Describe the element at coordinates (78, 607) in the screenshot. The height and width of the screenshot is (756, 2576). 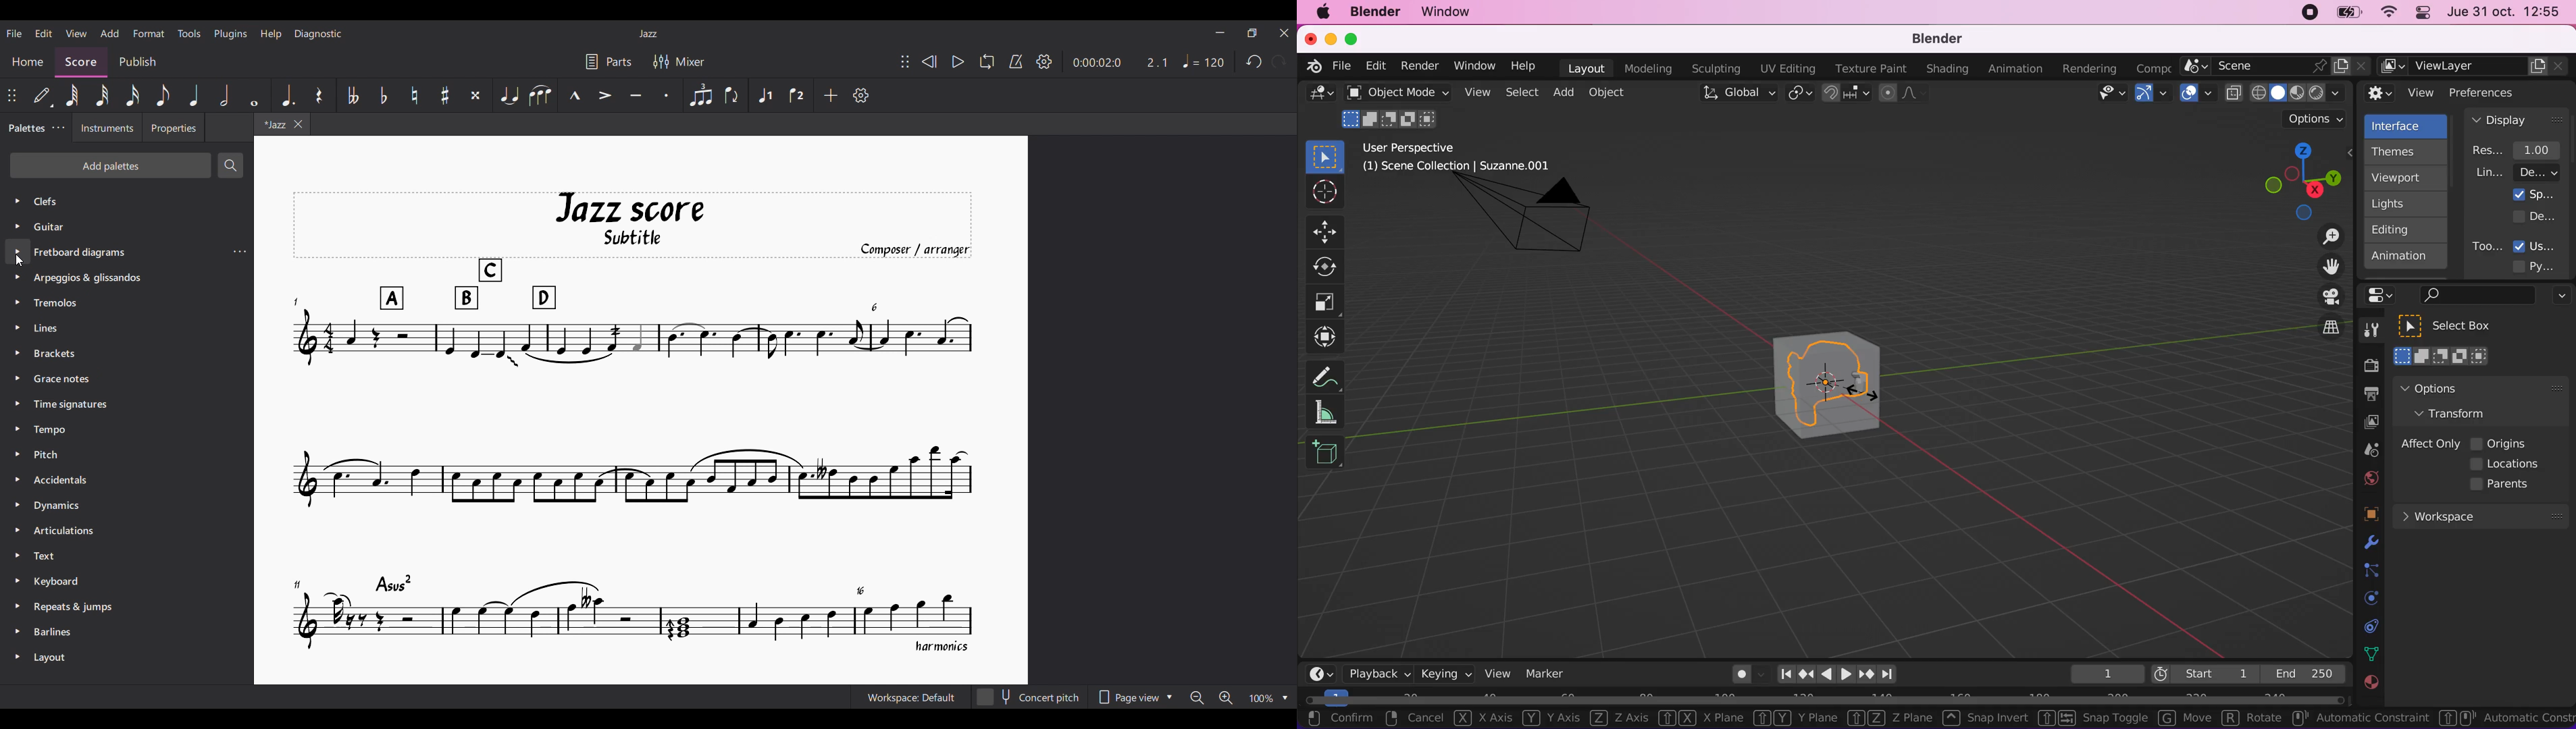
I see `Repeats` at that location.